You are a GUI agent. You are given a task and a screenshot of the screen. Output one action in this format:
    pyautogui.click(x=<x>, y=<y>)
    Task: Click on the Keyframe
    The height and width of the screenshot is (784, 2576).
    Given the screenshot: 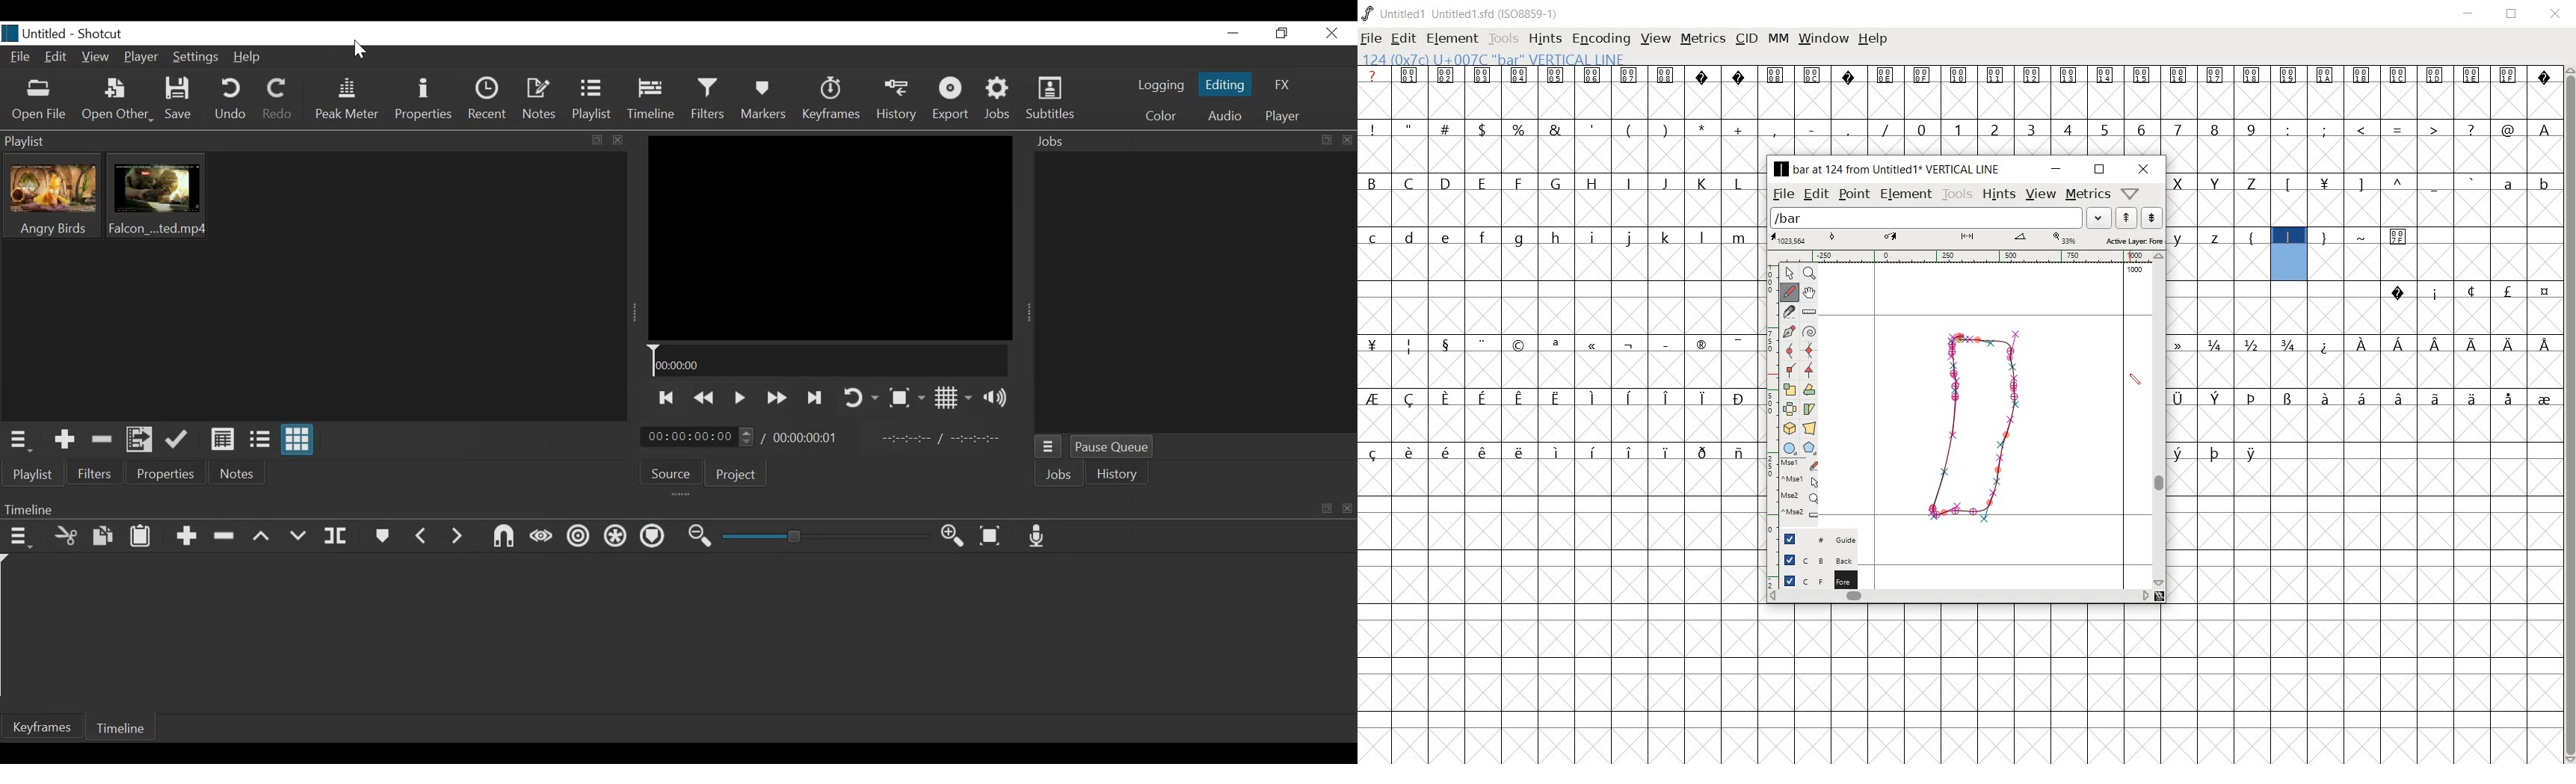 What is the action you would take?
    pyautogui.click(x=833, y=99)
    